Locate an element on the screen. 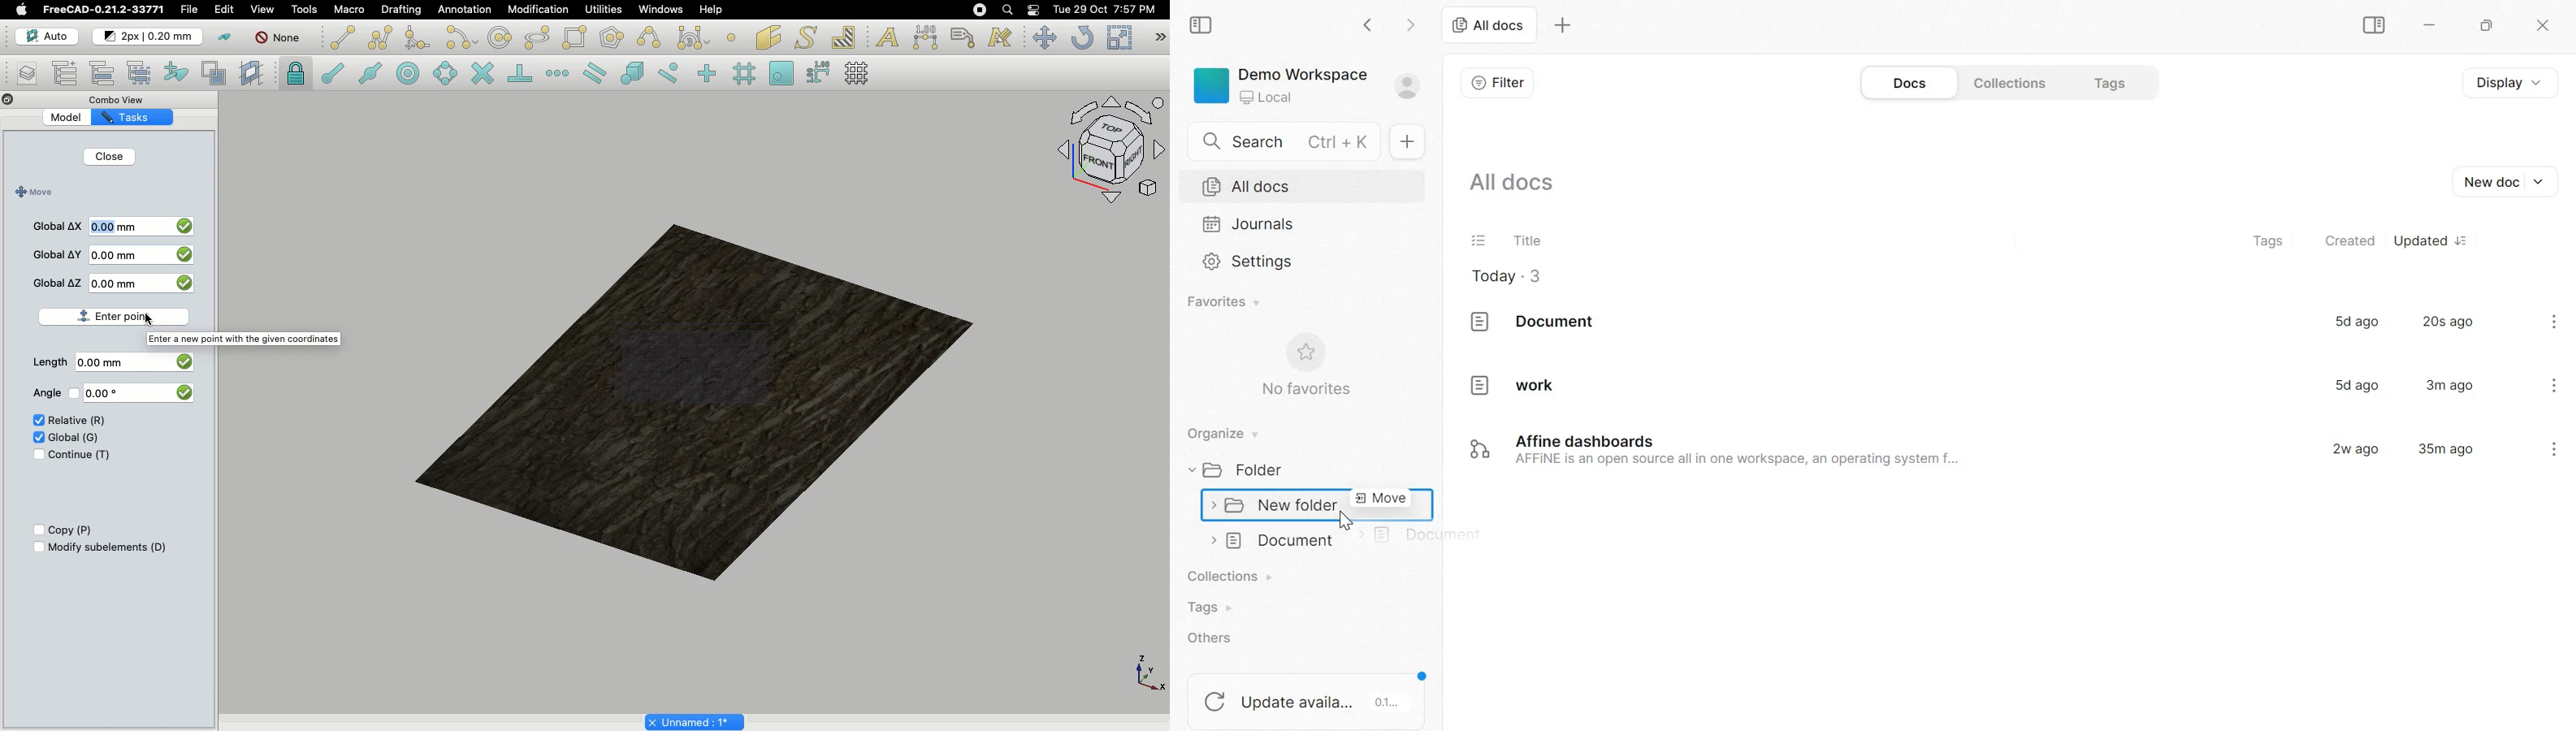  Continue  is located at coordinates (80, 455).